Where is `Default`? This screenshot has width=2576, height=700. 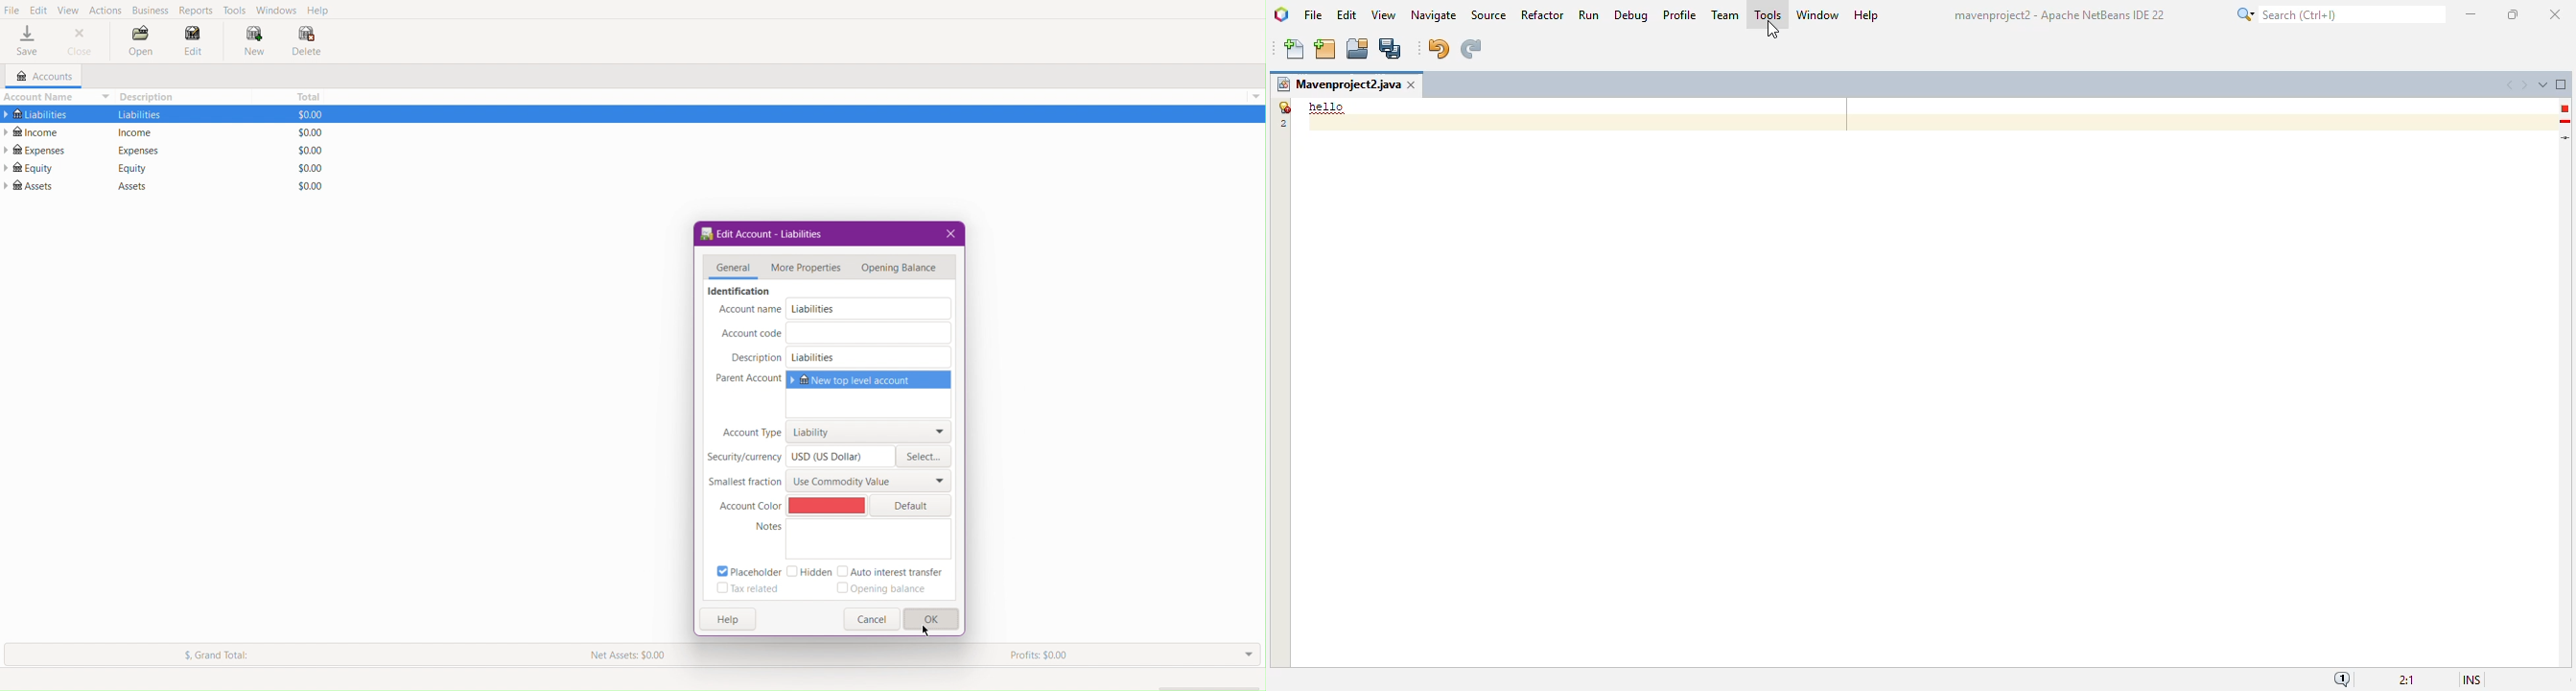
Default is located at coordinates (911, 507).